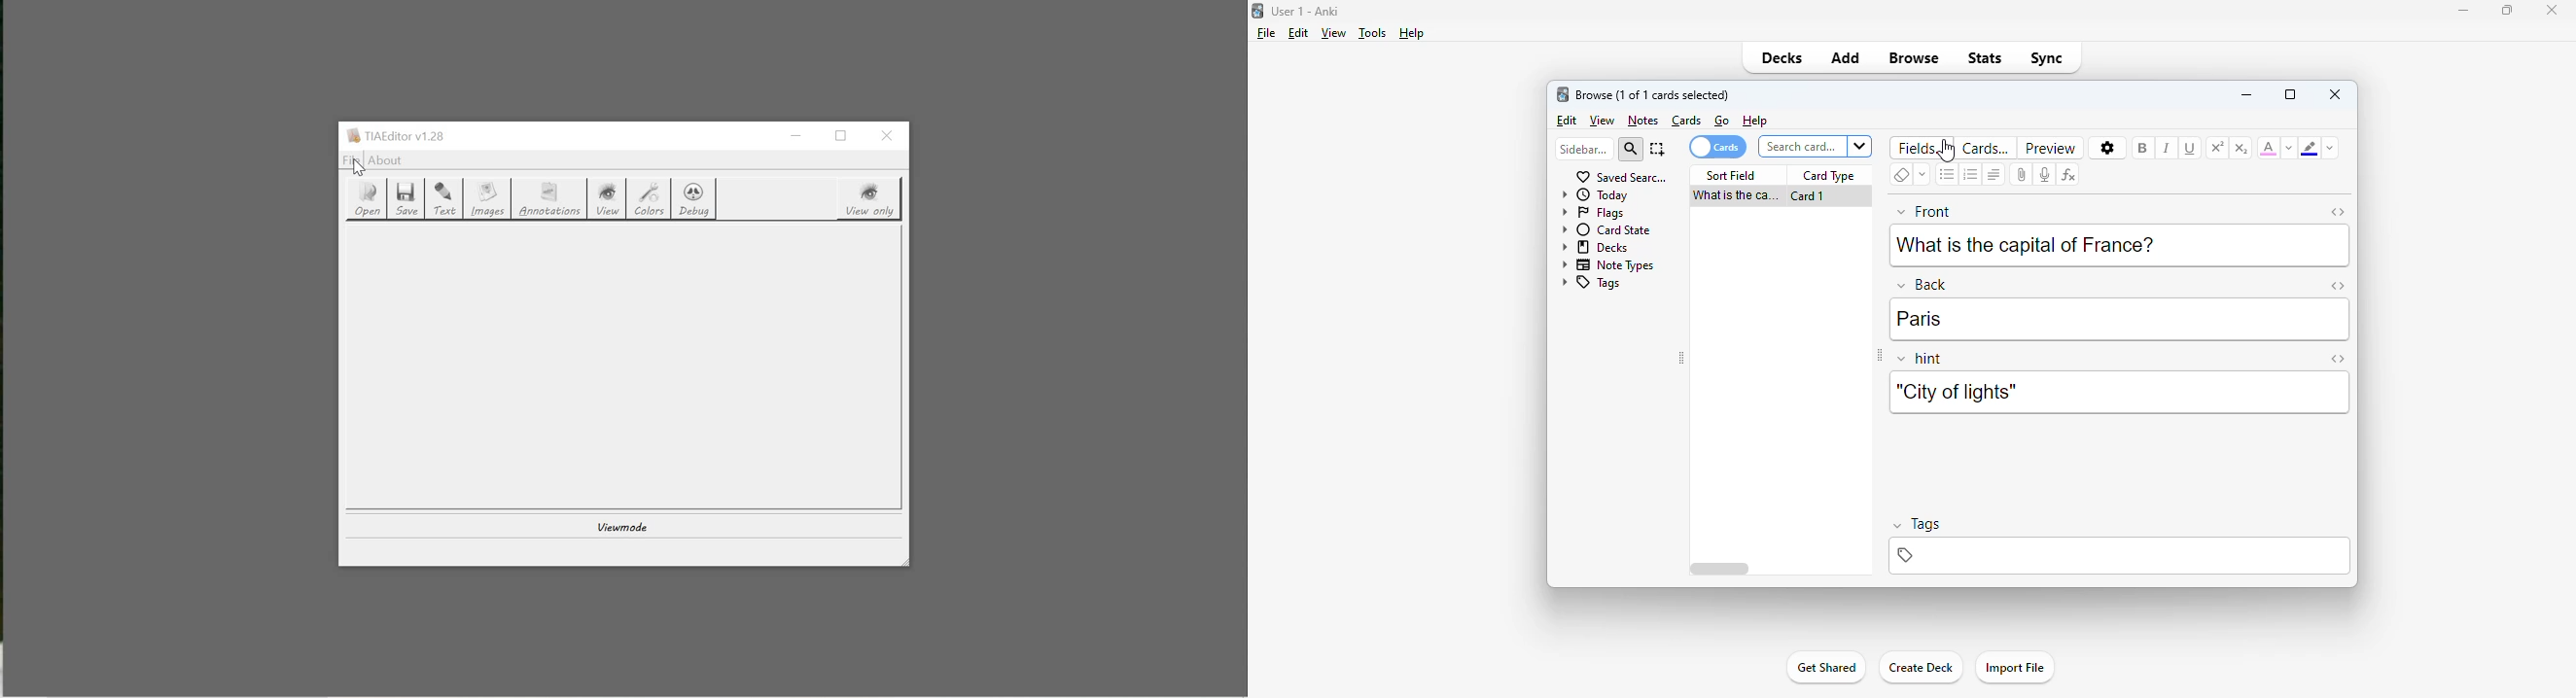 The image size is (2576, 700). What do you see at coordinates (1595, 194) in the screenshot?
I see `today` at bounding box center [1595, 194].